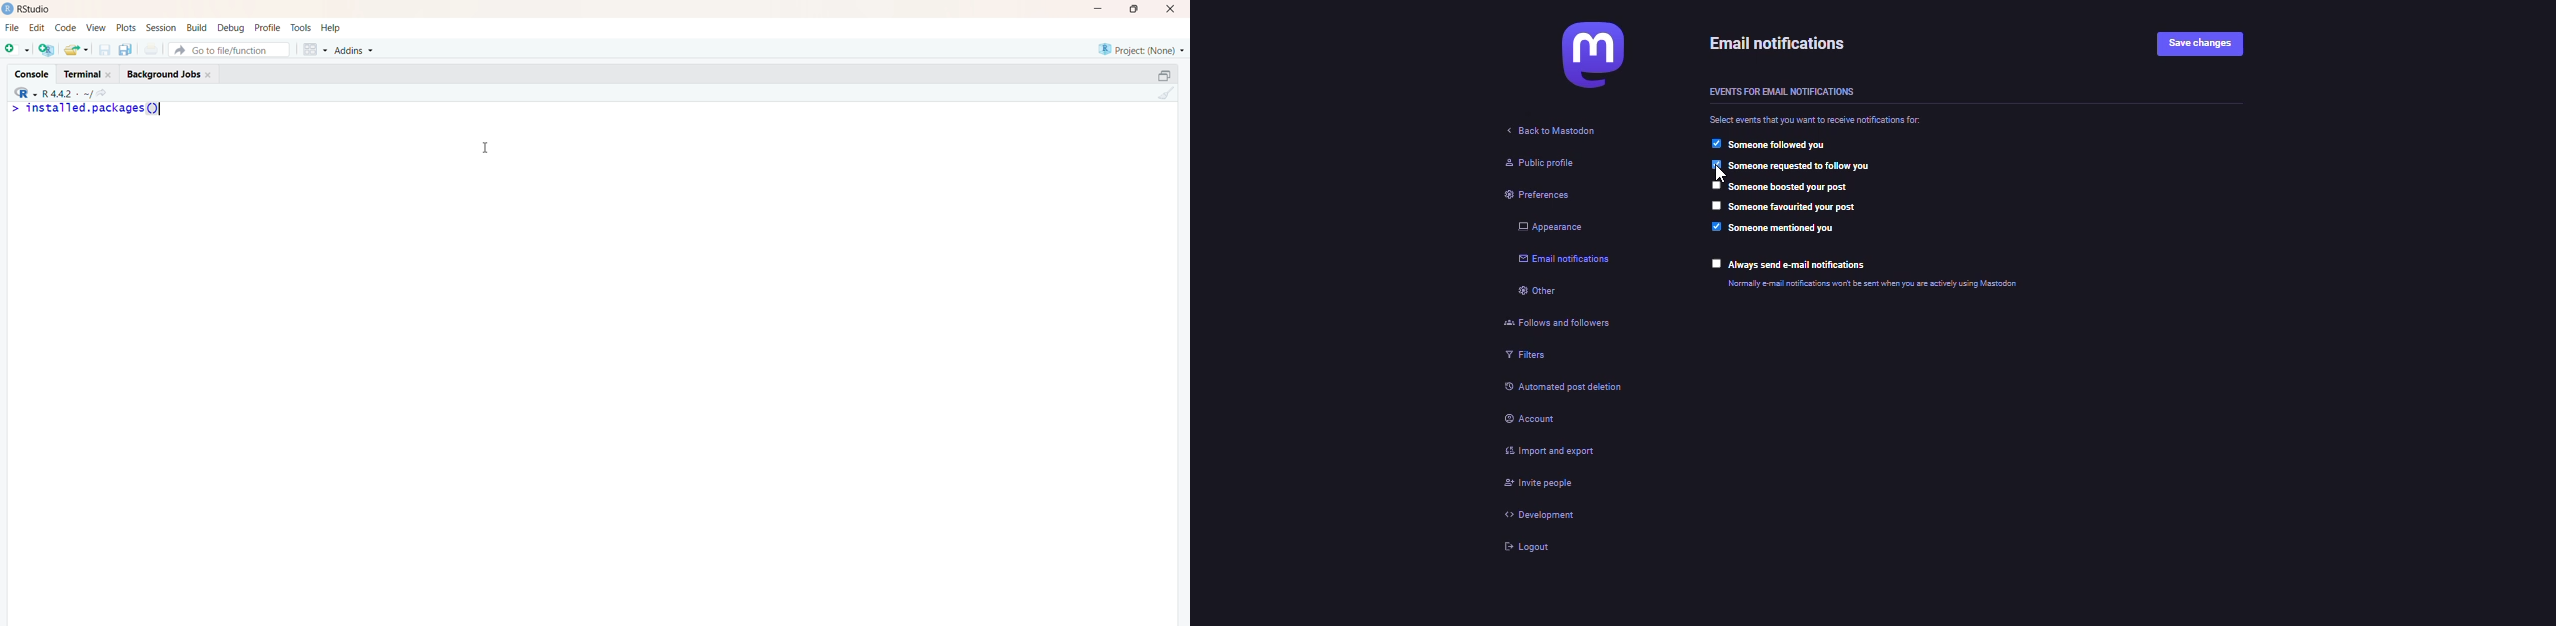  I want to click on print the current file, so click(152, 50).